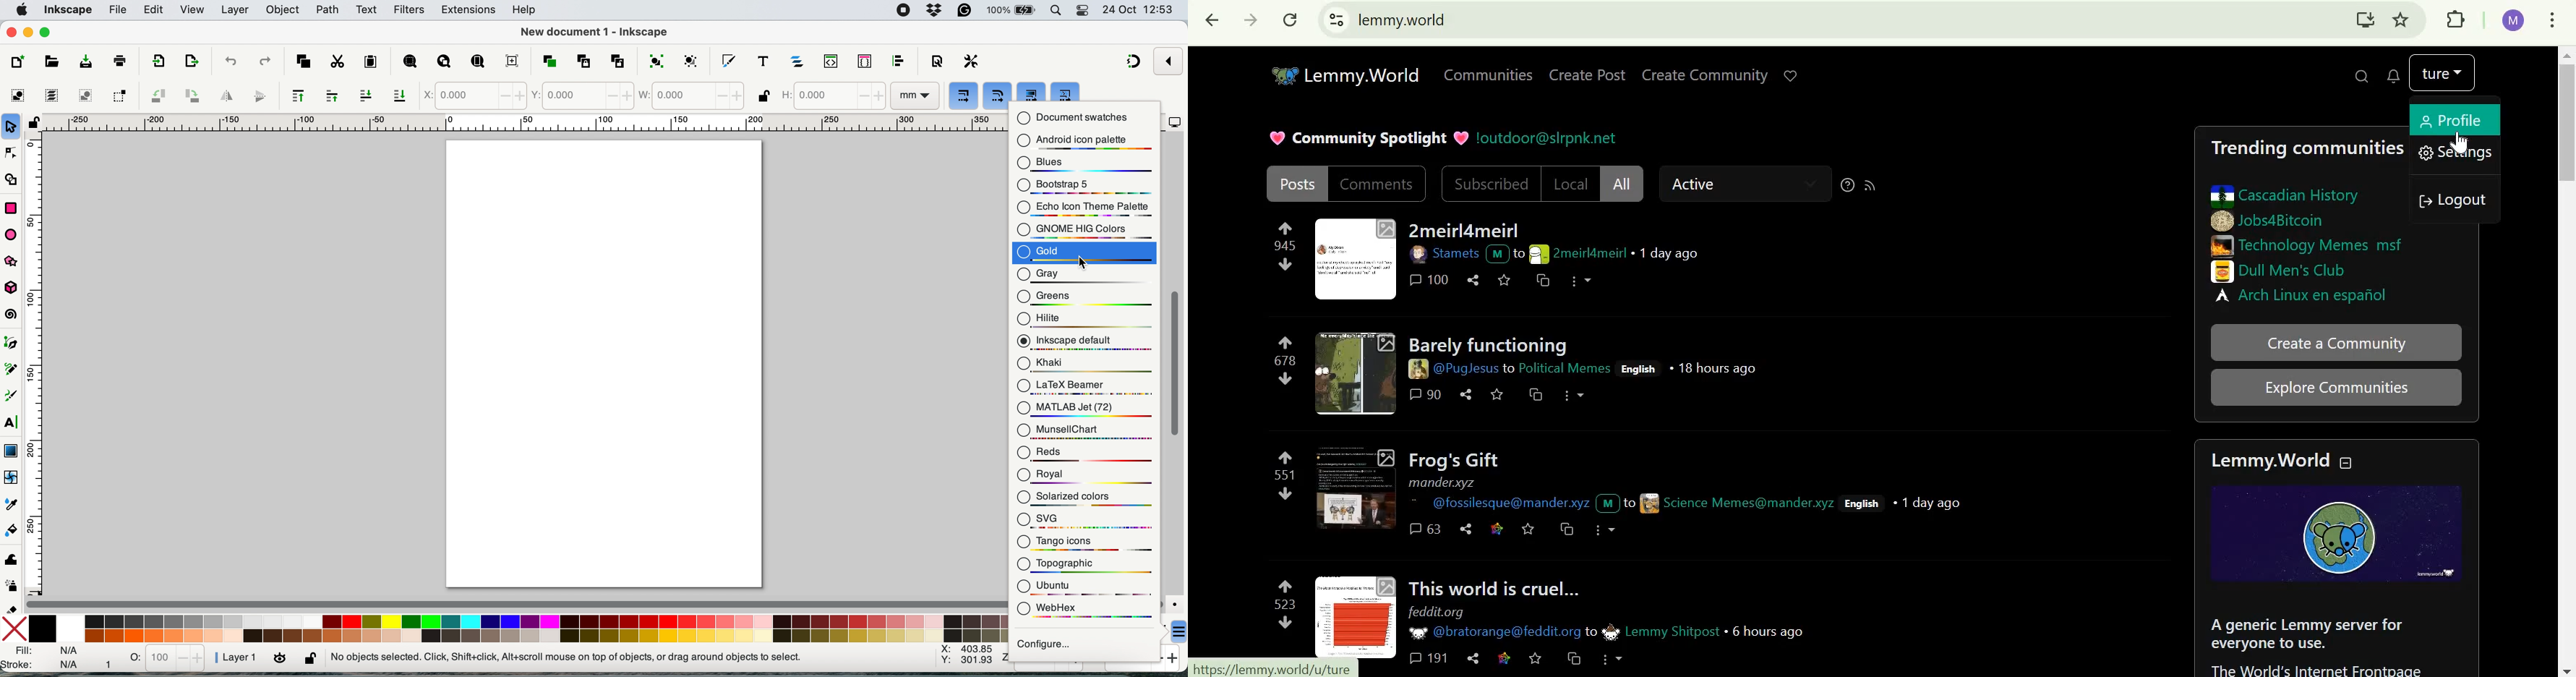 The height and width of the screenshot is (700, 2576). What do you see at coordinates (13, 152) in the screenshot?
I see `node tool` at bounding box center [13, 152].